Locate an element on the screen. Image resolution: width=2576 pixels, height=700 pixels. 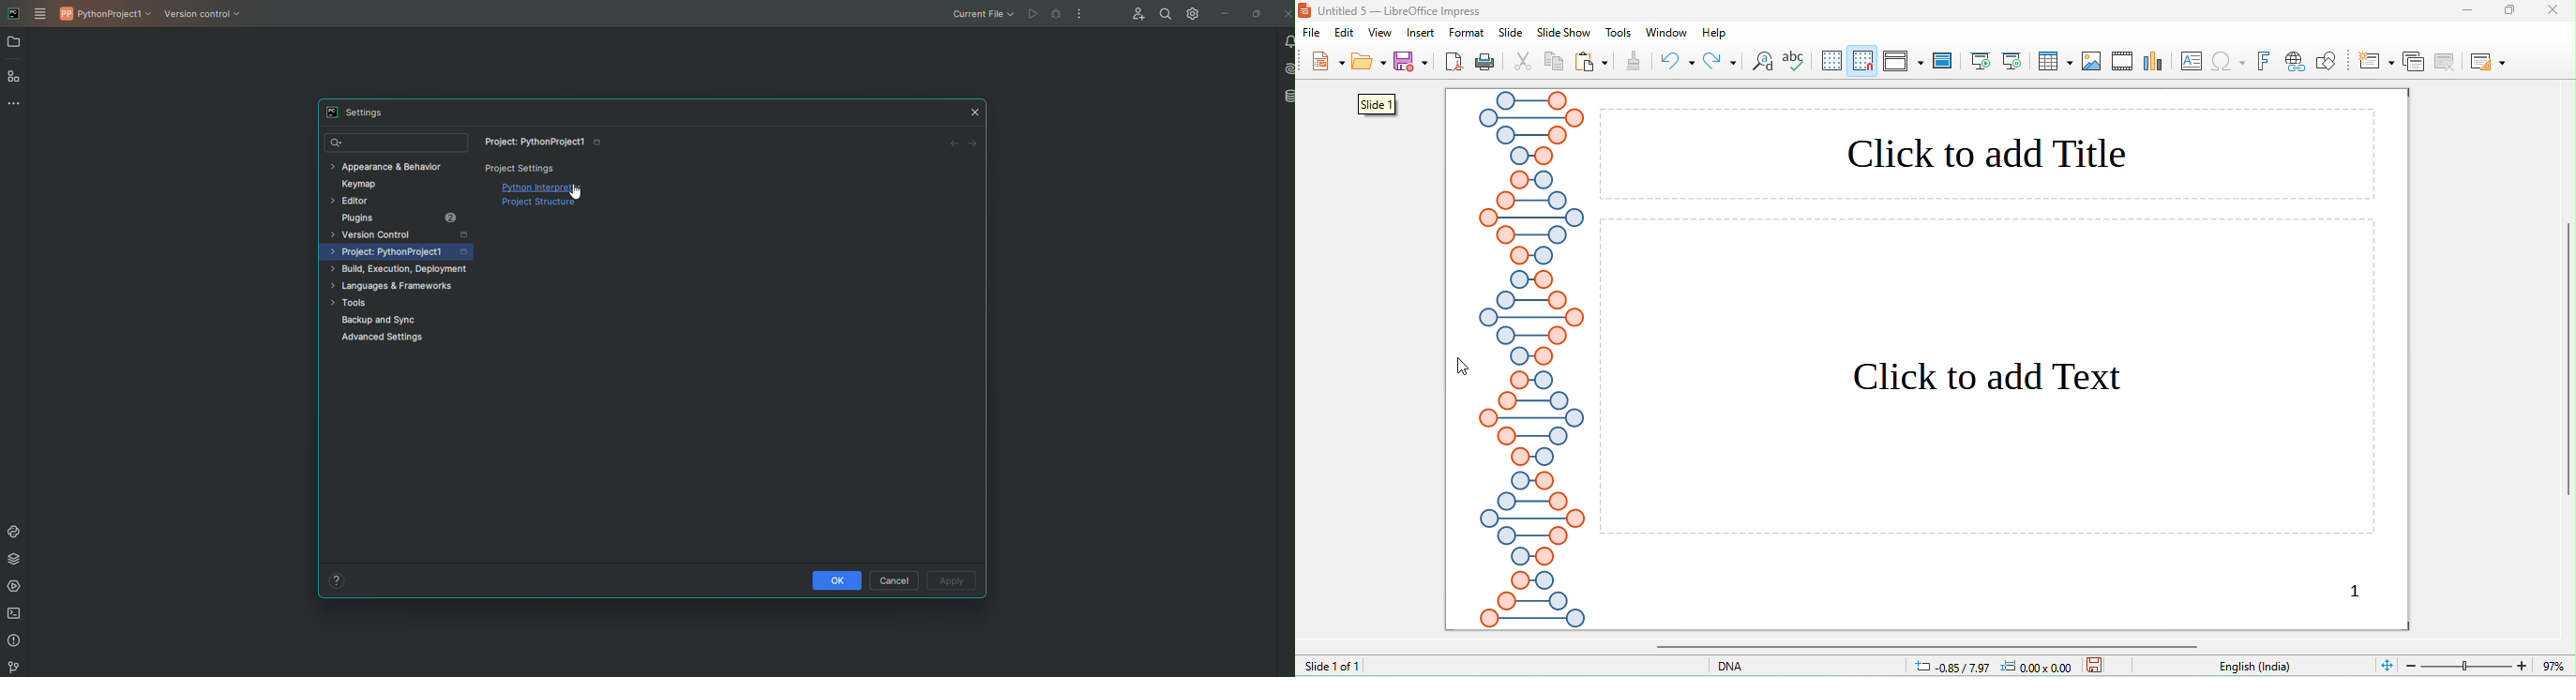
Database is located at coordinates (1287, 94).